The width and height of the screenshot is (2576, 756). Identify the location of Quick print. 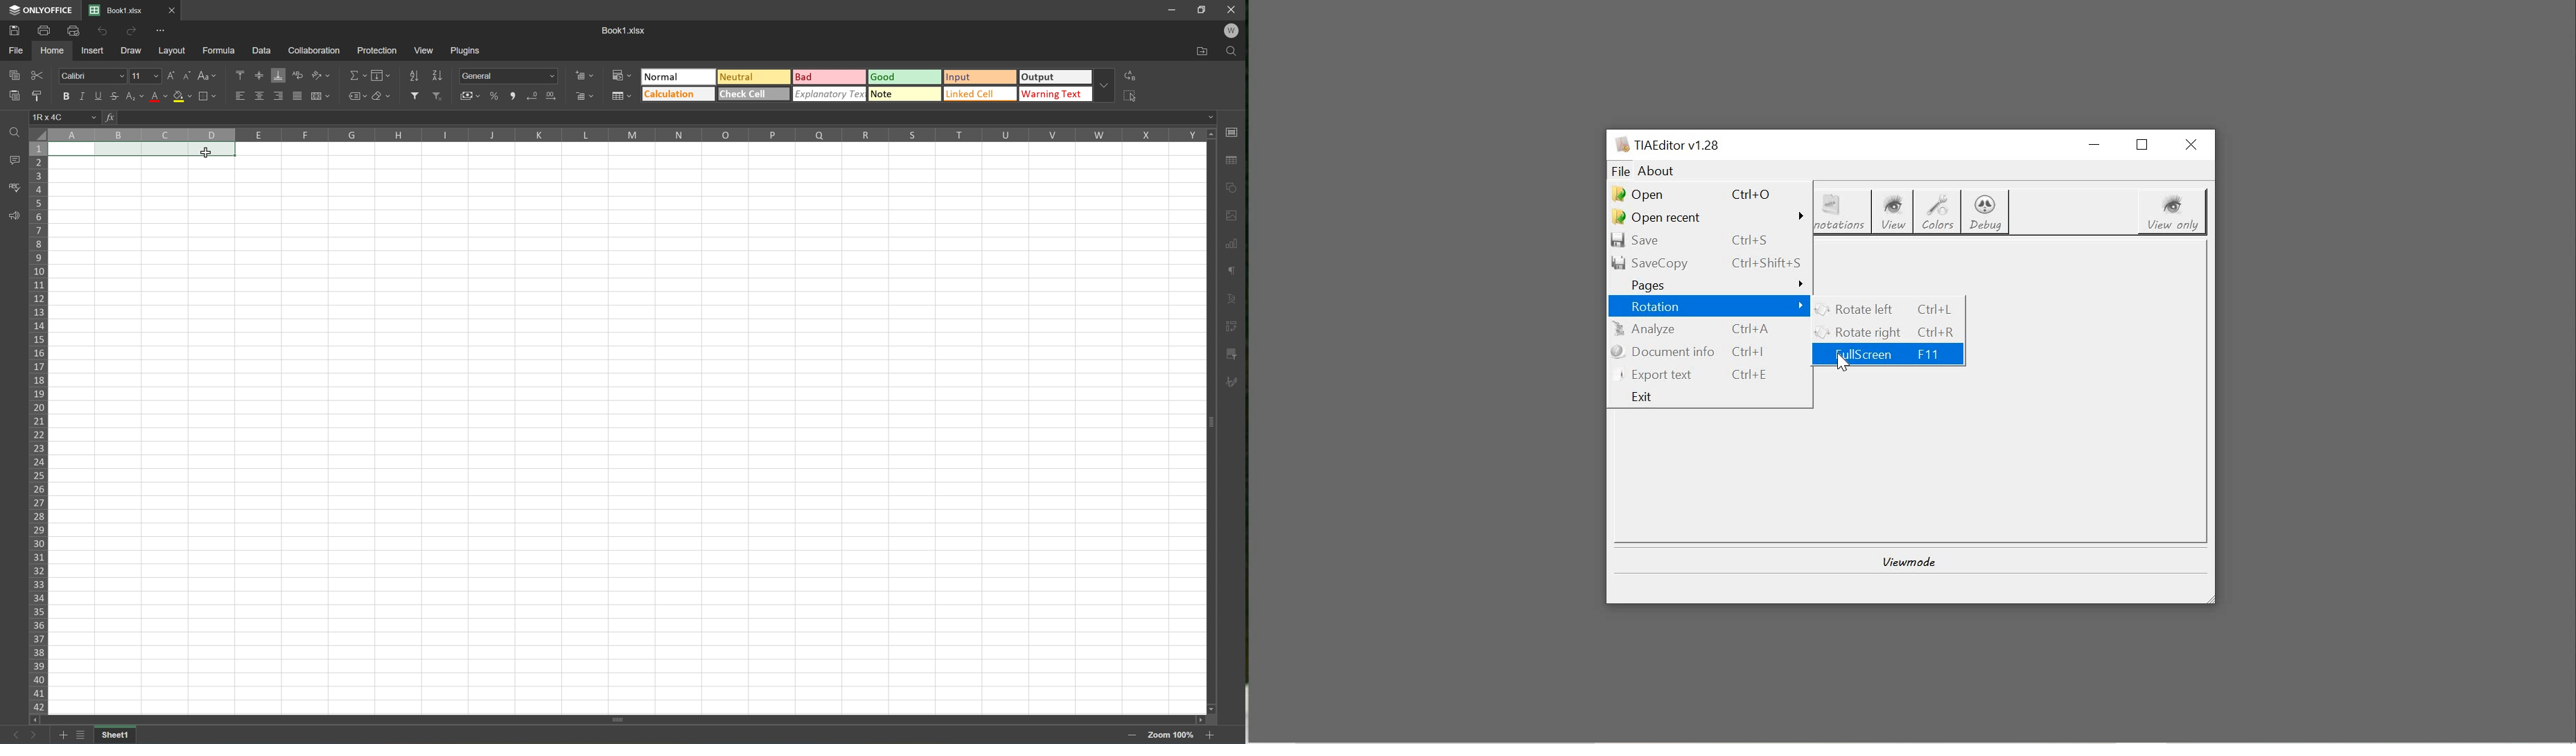
(77, 33).